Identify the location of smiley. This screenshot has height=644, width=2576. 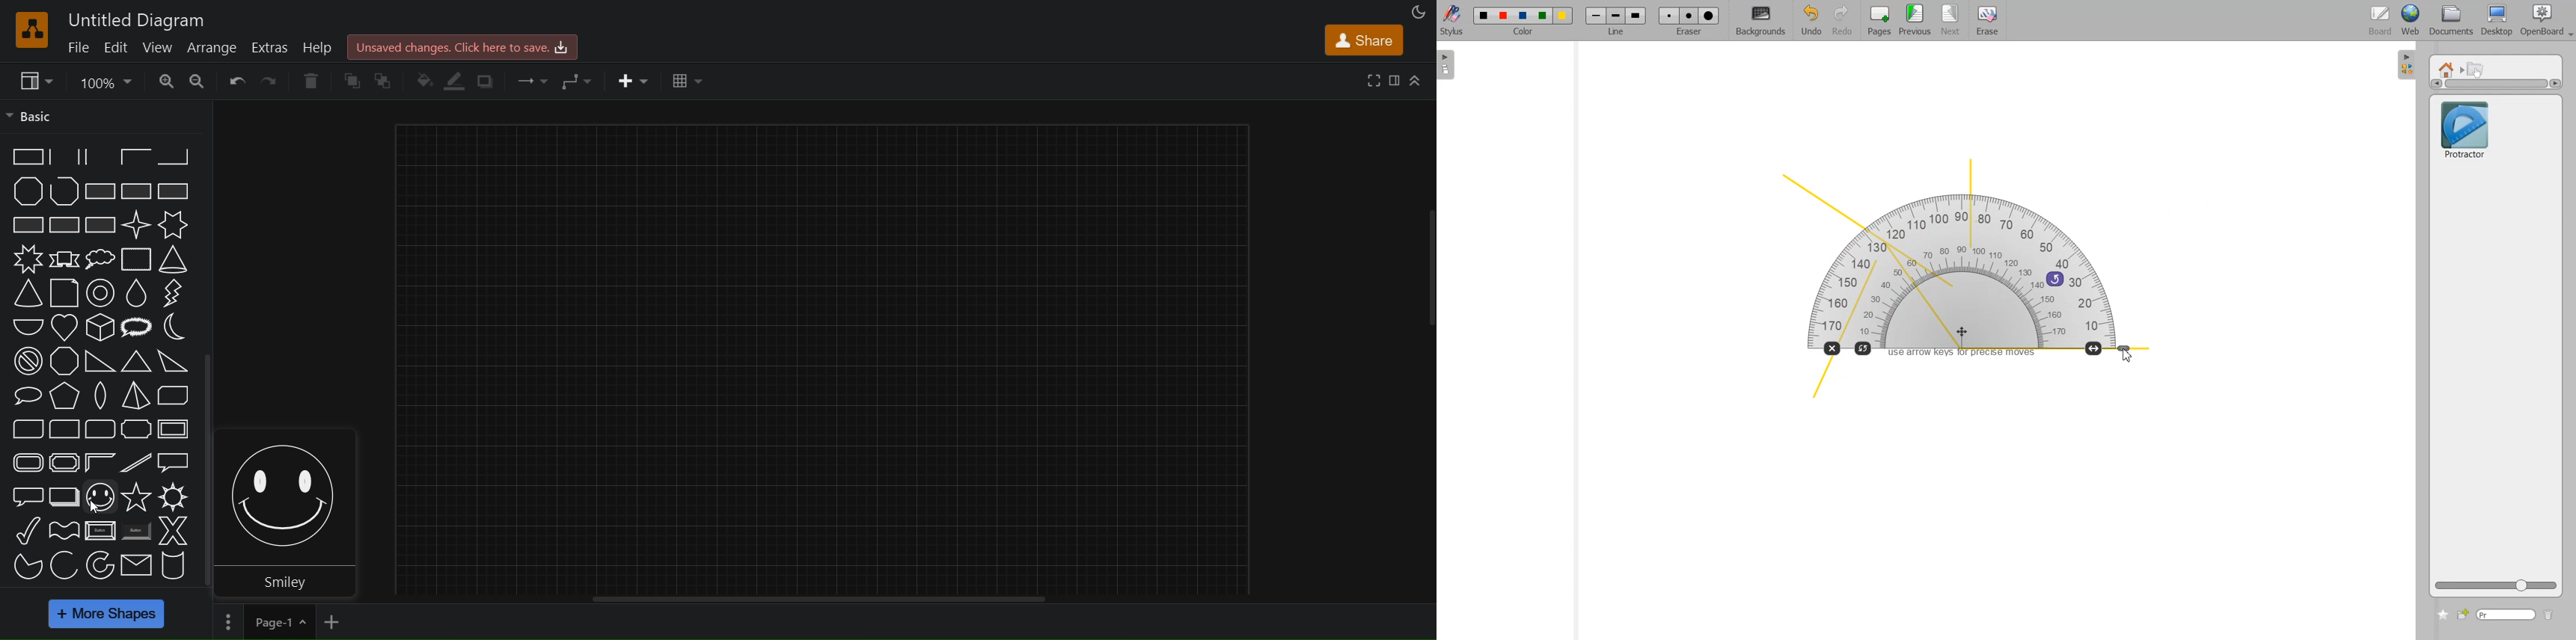
(290, 490).